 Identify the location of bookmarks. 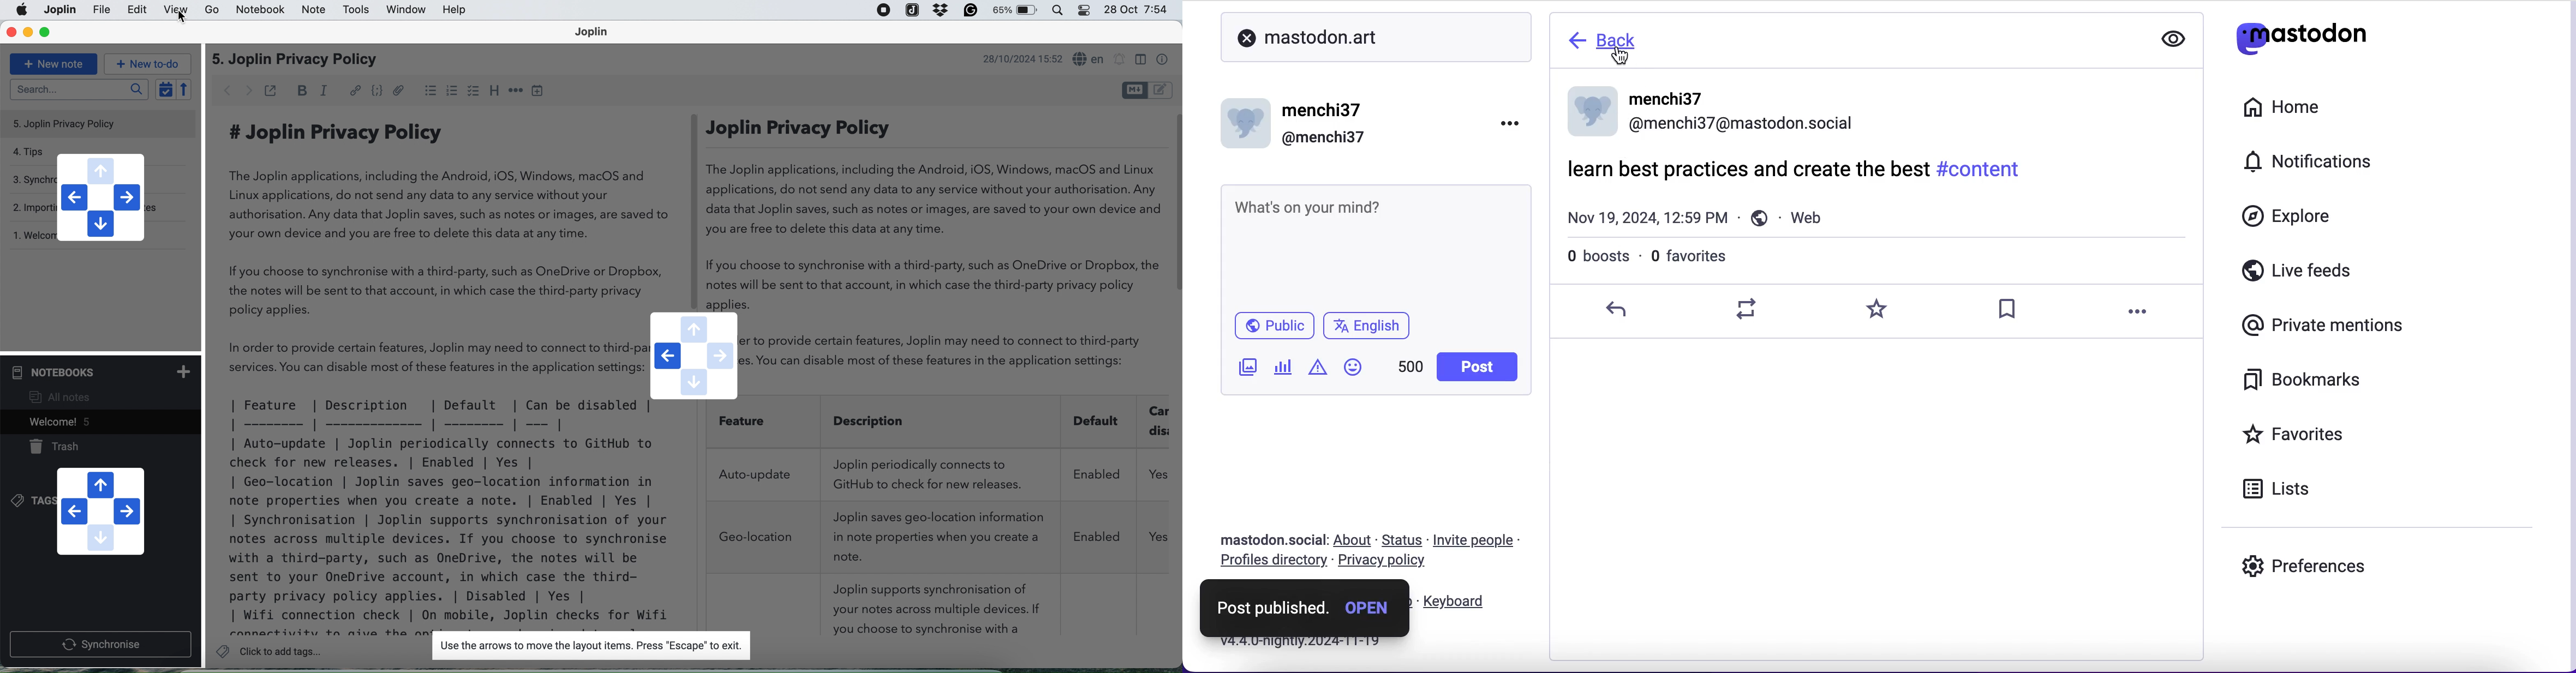
(2310, 384).